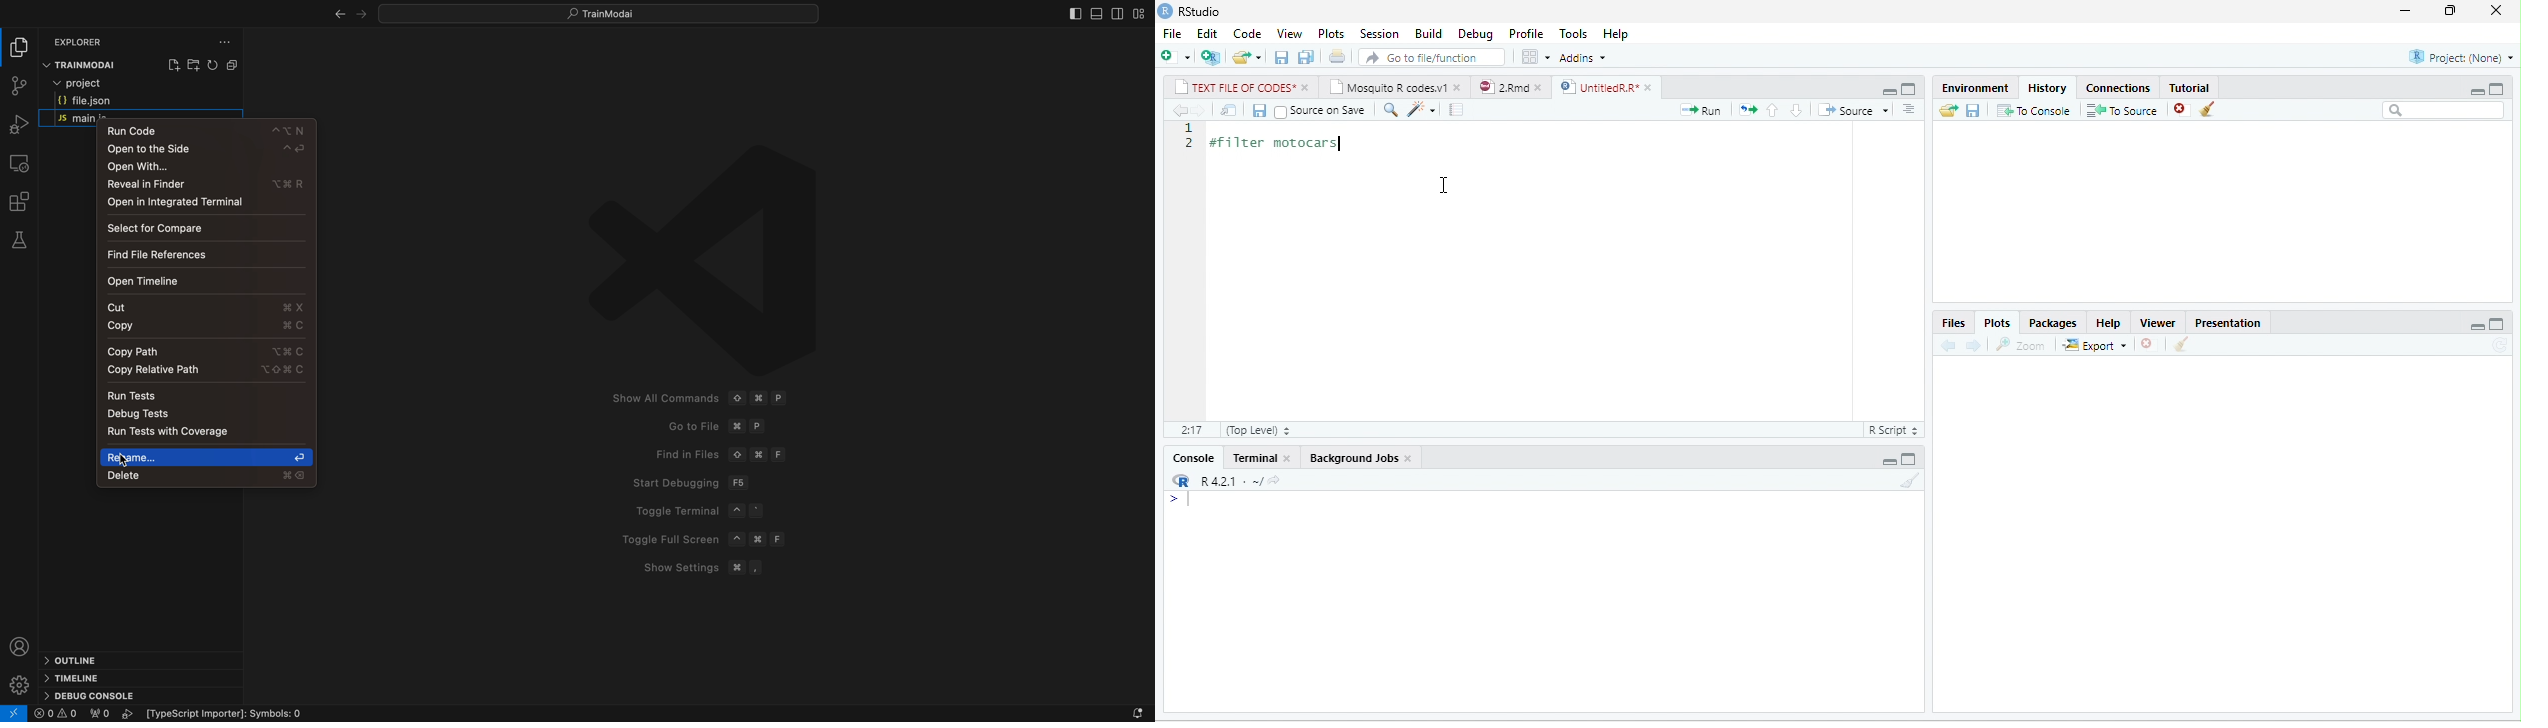 The image size is (2548, 728). What do you see at coordinates (2208, 108) in the screenshot?
I see `clear` at bounding box center [2208, 108].